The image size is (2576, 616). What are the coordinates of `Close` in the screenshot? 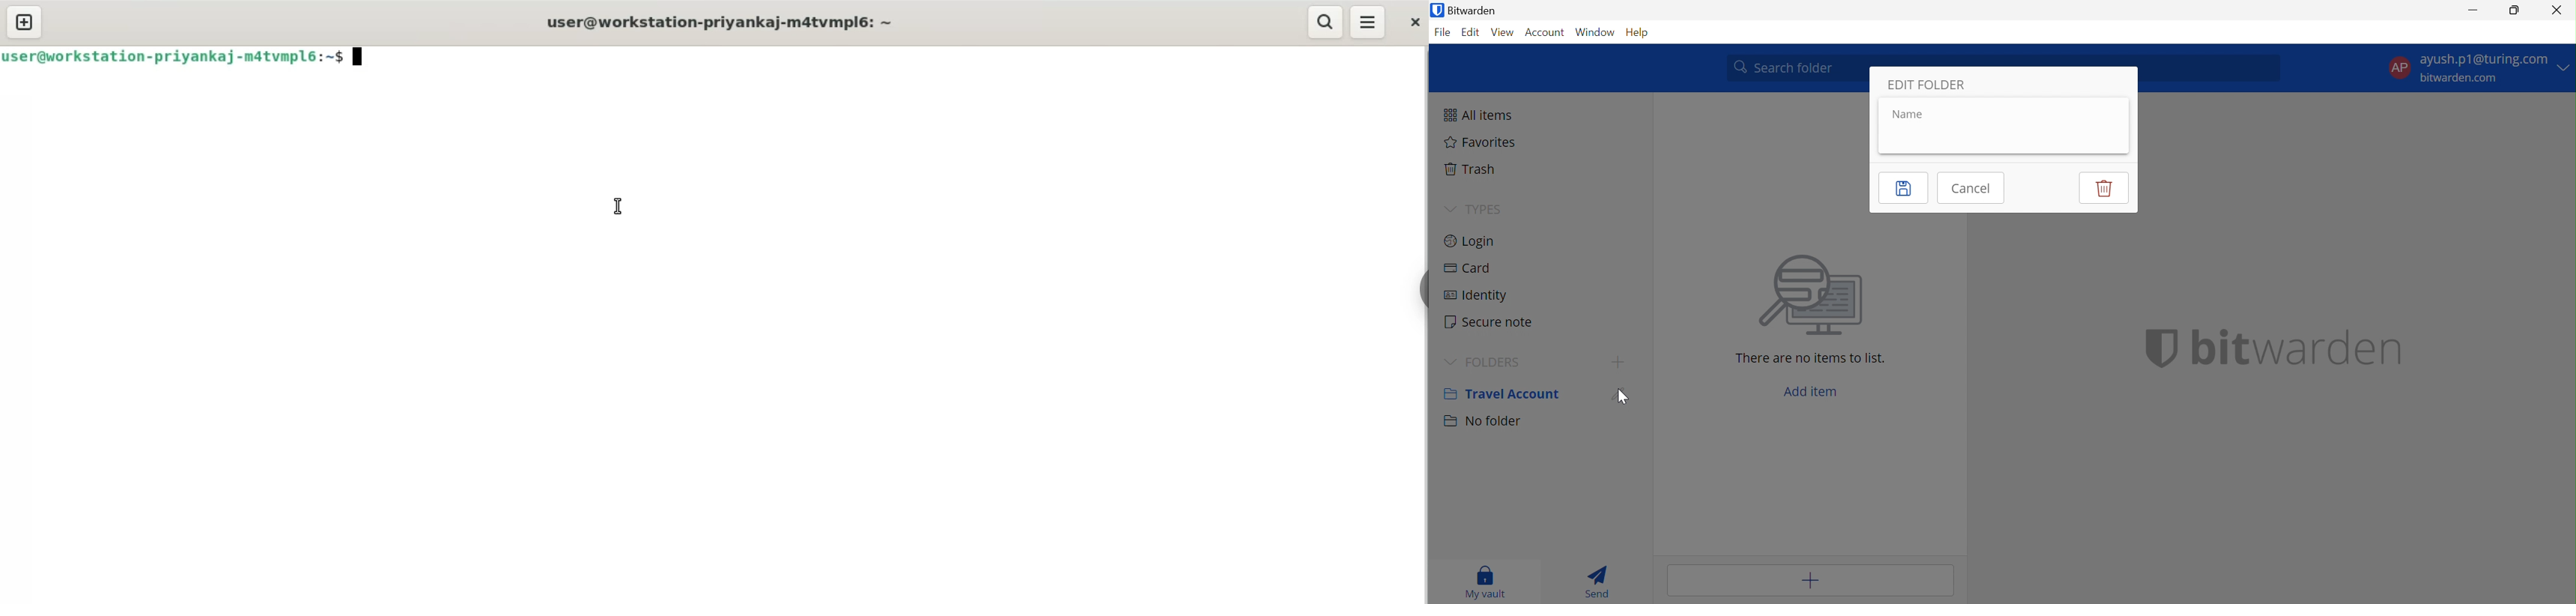 It's located at (2557, 10).